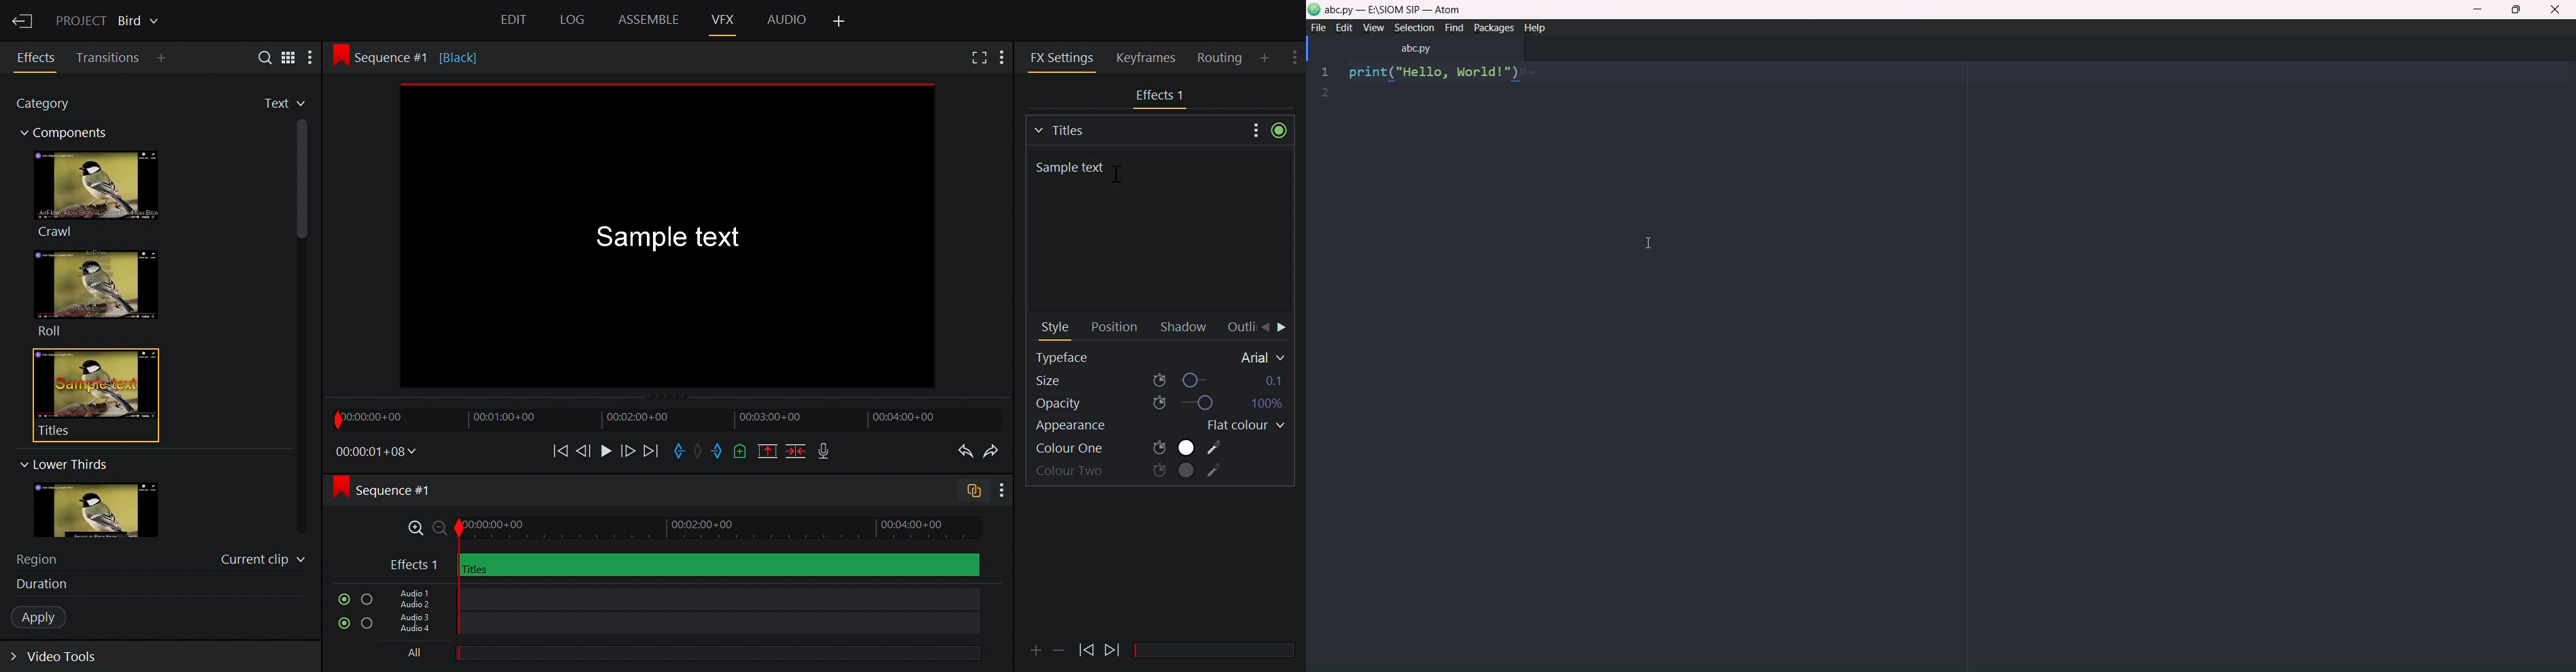 The height and width of the screenshot is (672, 2576). What do you see at coordinates (1158, 403) in the screenshot?
I see `Opacity` at bounding box center [1158, 403].